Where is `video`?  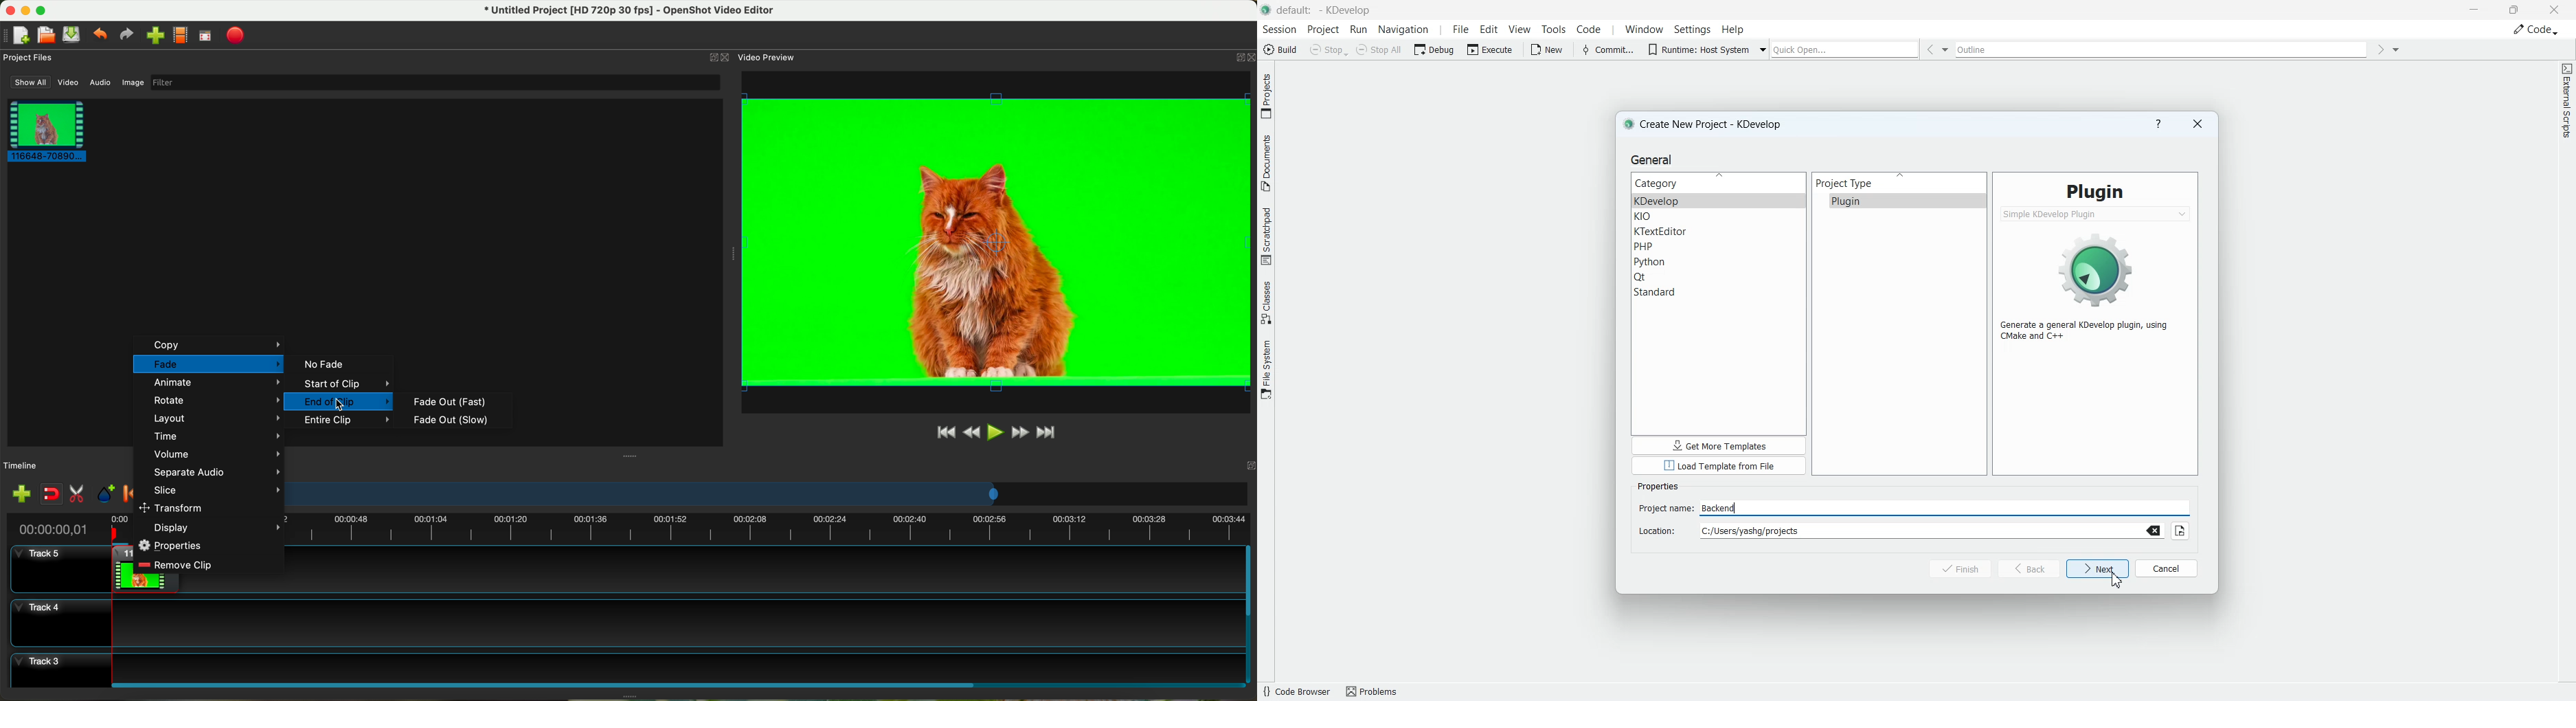 video is located at coordinates (69, 83).